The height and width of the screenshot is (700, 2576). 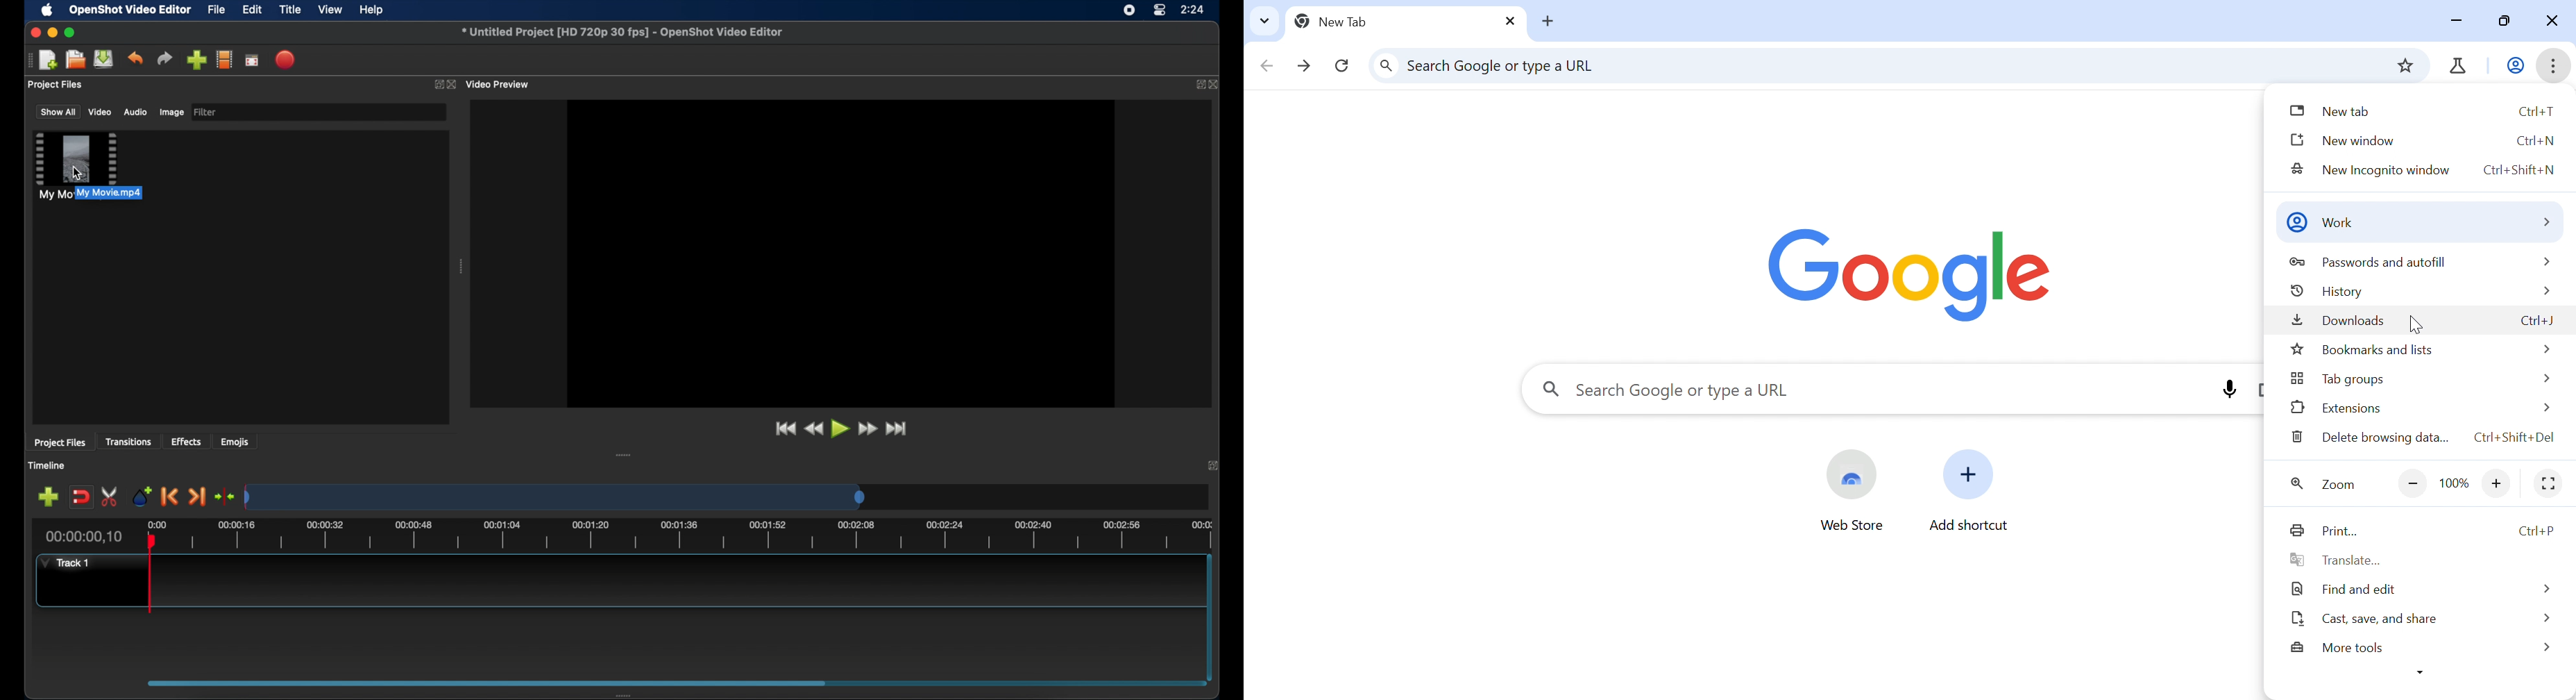 What do you see at coordinates (2543, 589) in the screenshot?
I see `Arrow` at bounding box center [2543, 589].